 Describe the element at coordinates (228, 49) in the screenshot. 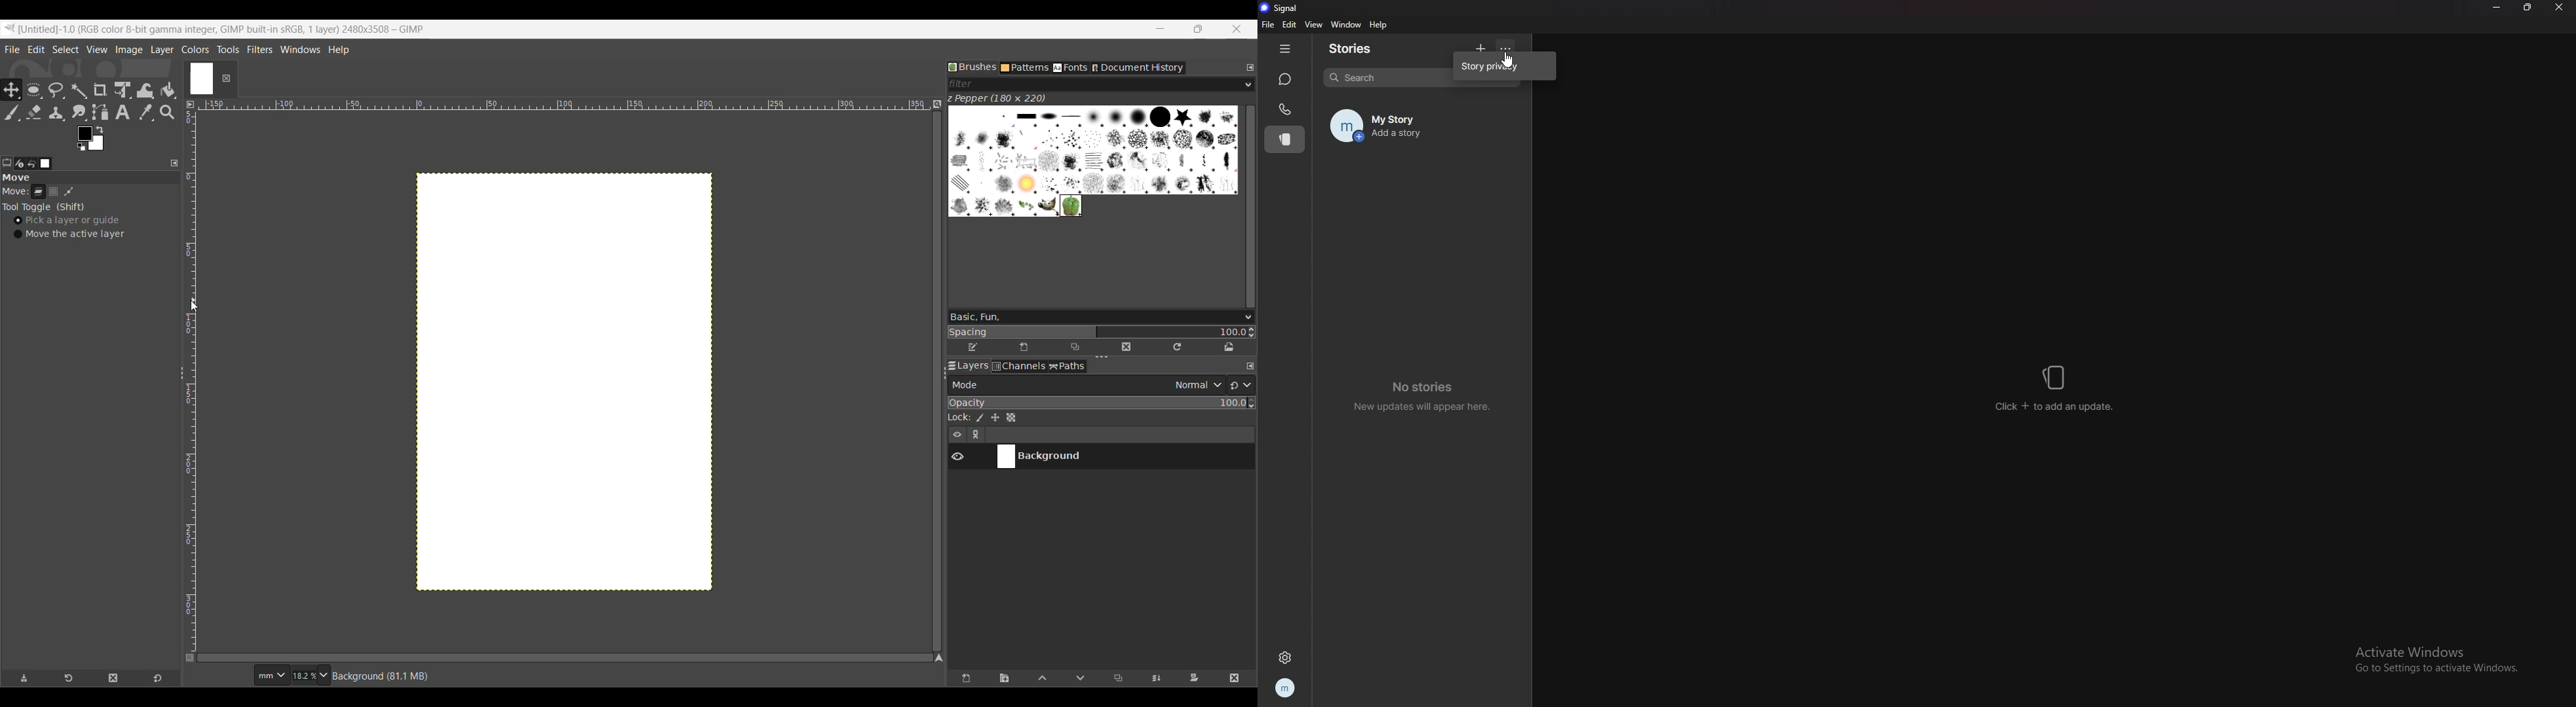

I see `Tools menu` at that location.